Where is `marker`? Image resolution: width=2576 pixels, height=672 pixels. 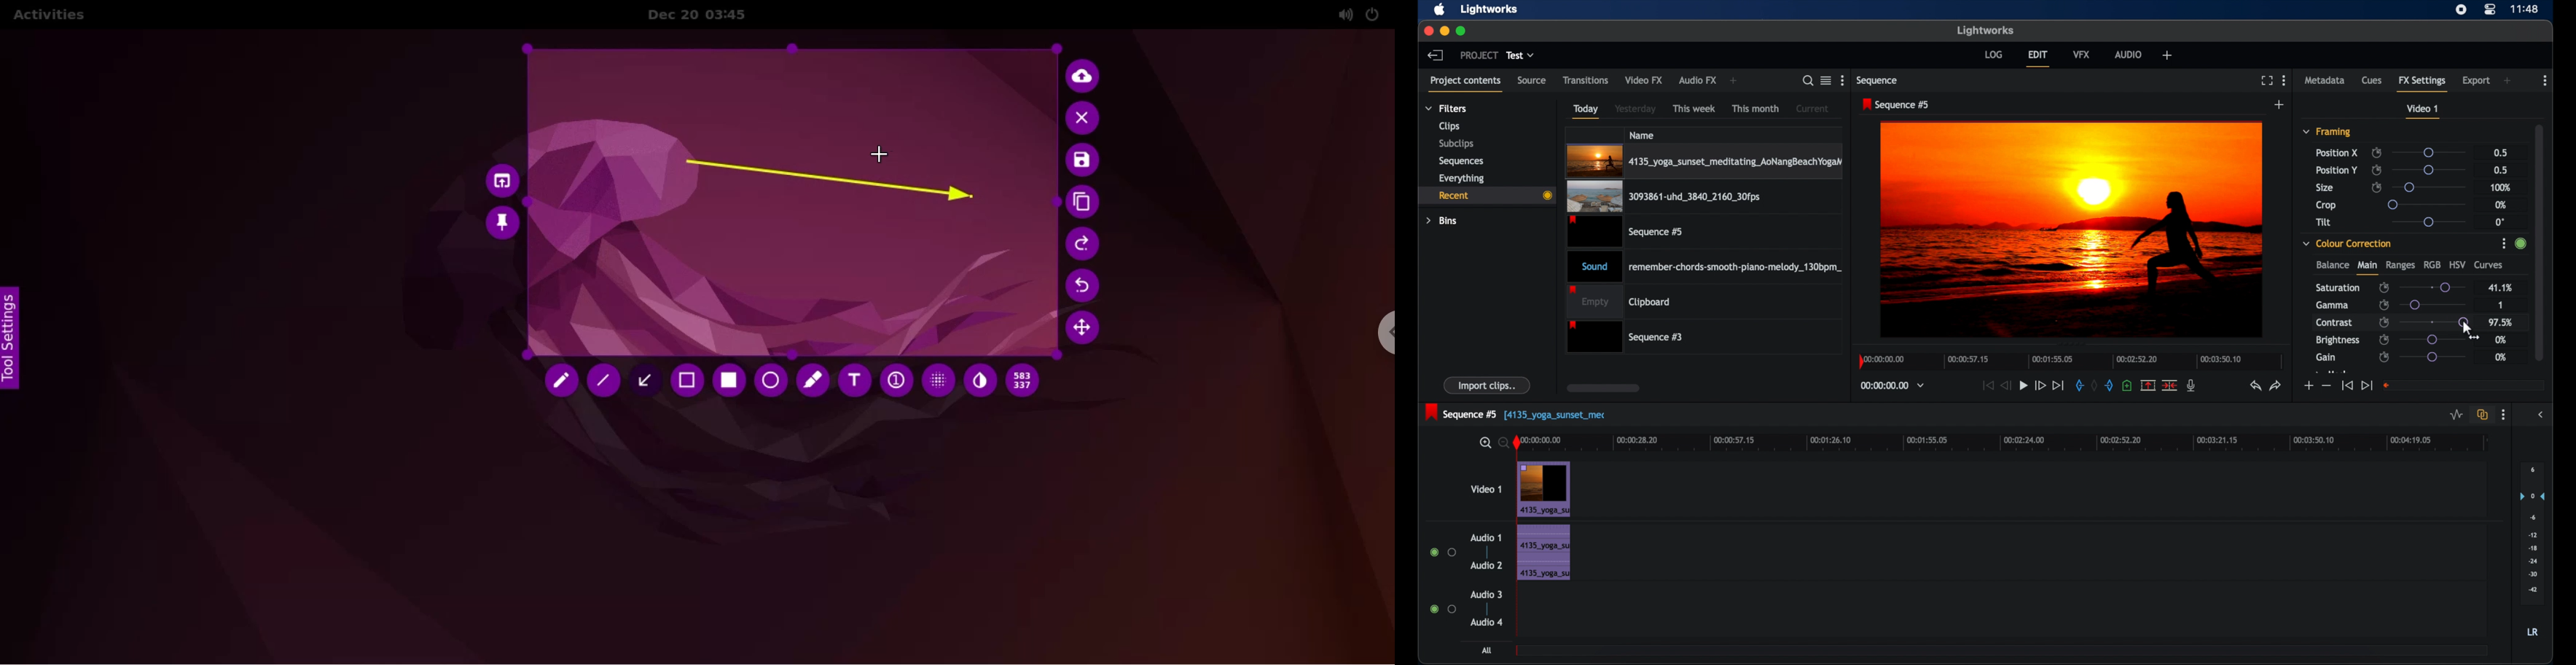 marker is located at coordinates (812, 380).